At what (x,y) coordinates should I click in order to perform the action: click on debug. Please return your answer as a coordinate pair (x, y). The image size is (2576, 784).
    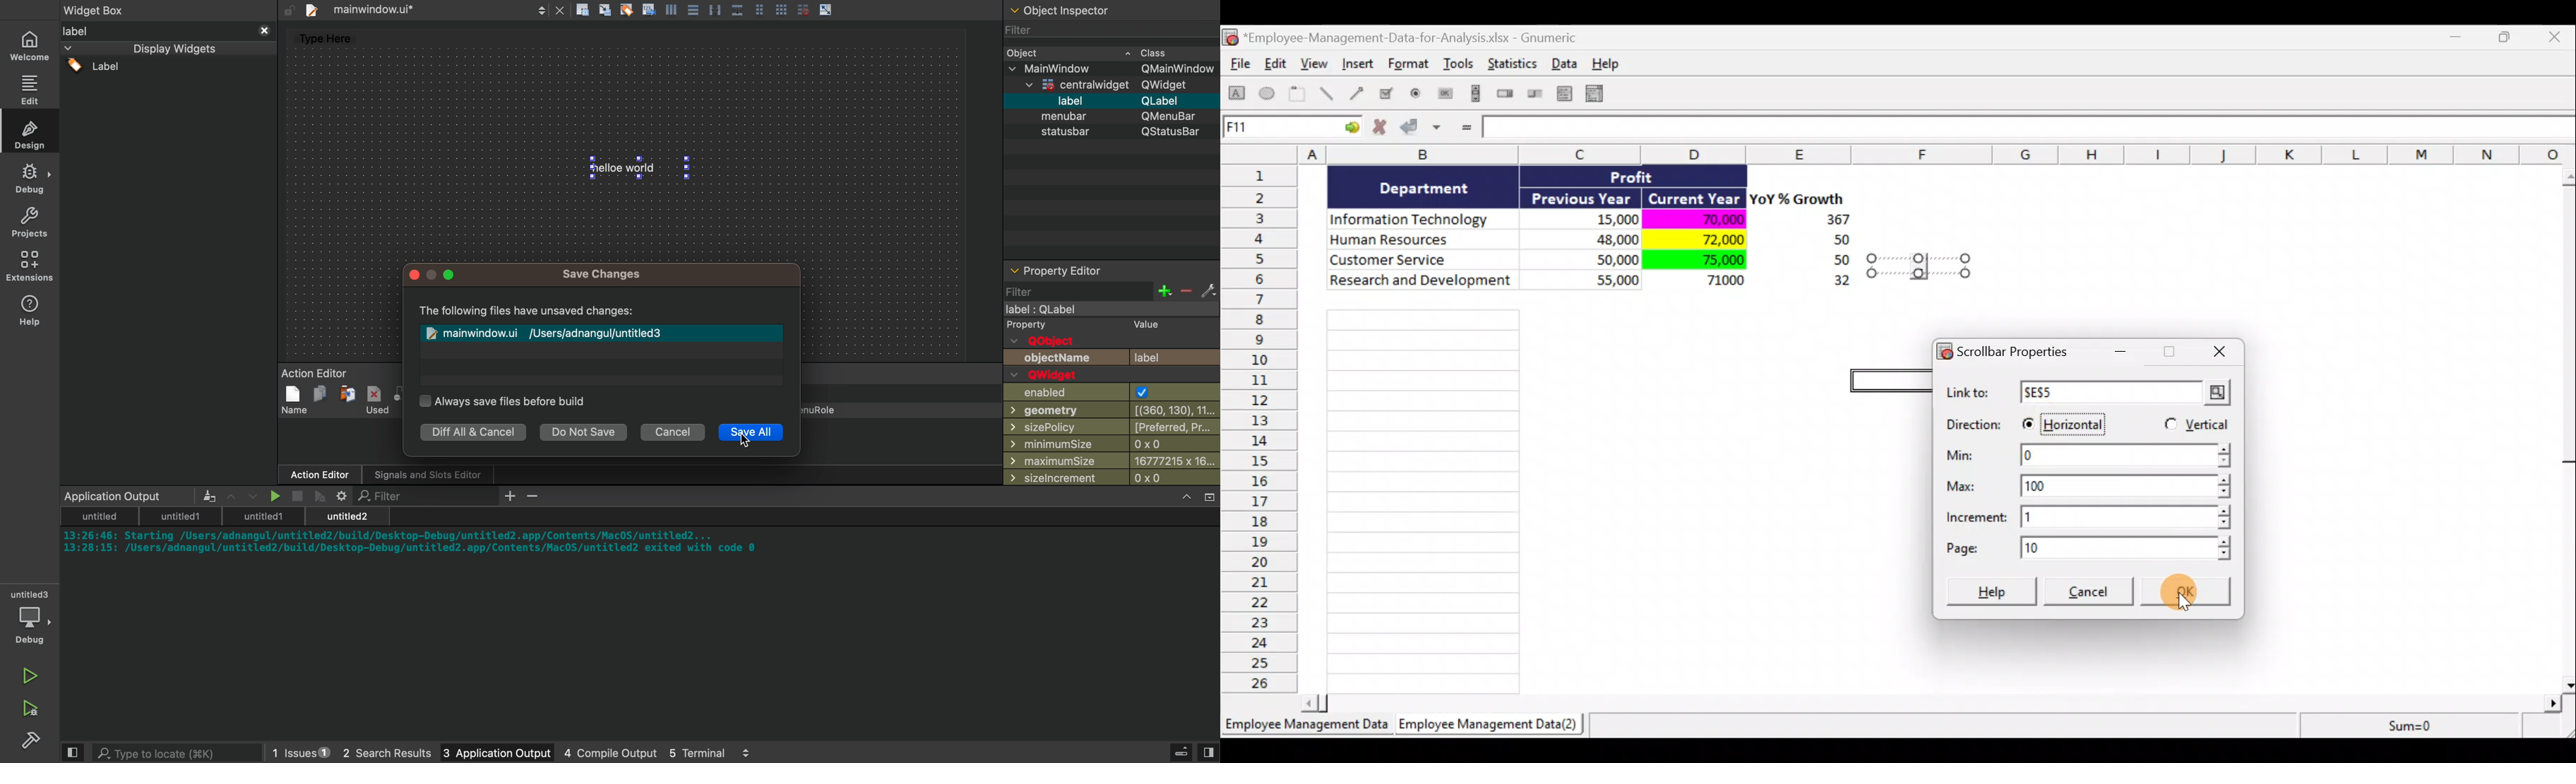
    Looking at the image, I should click on (33, 619).